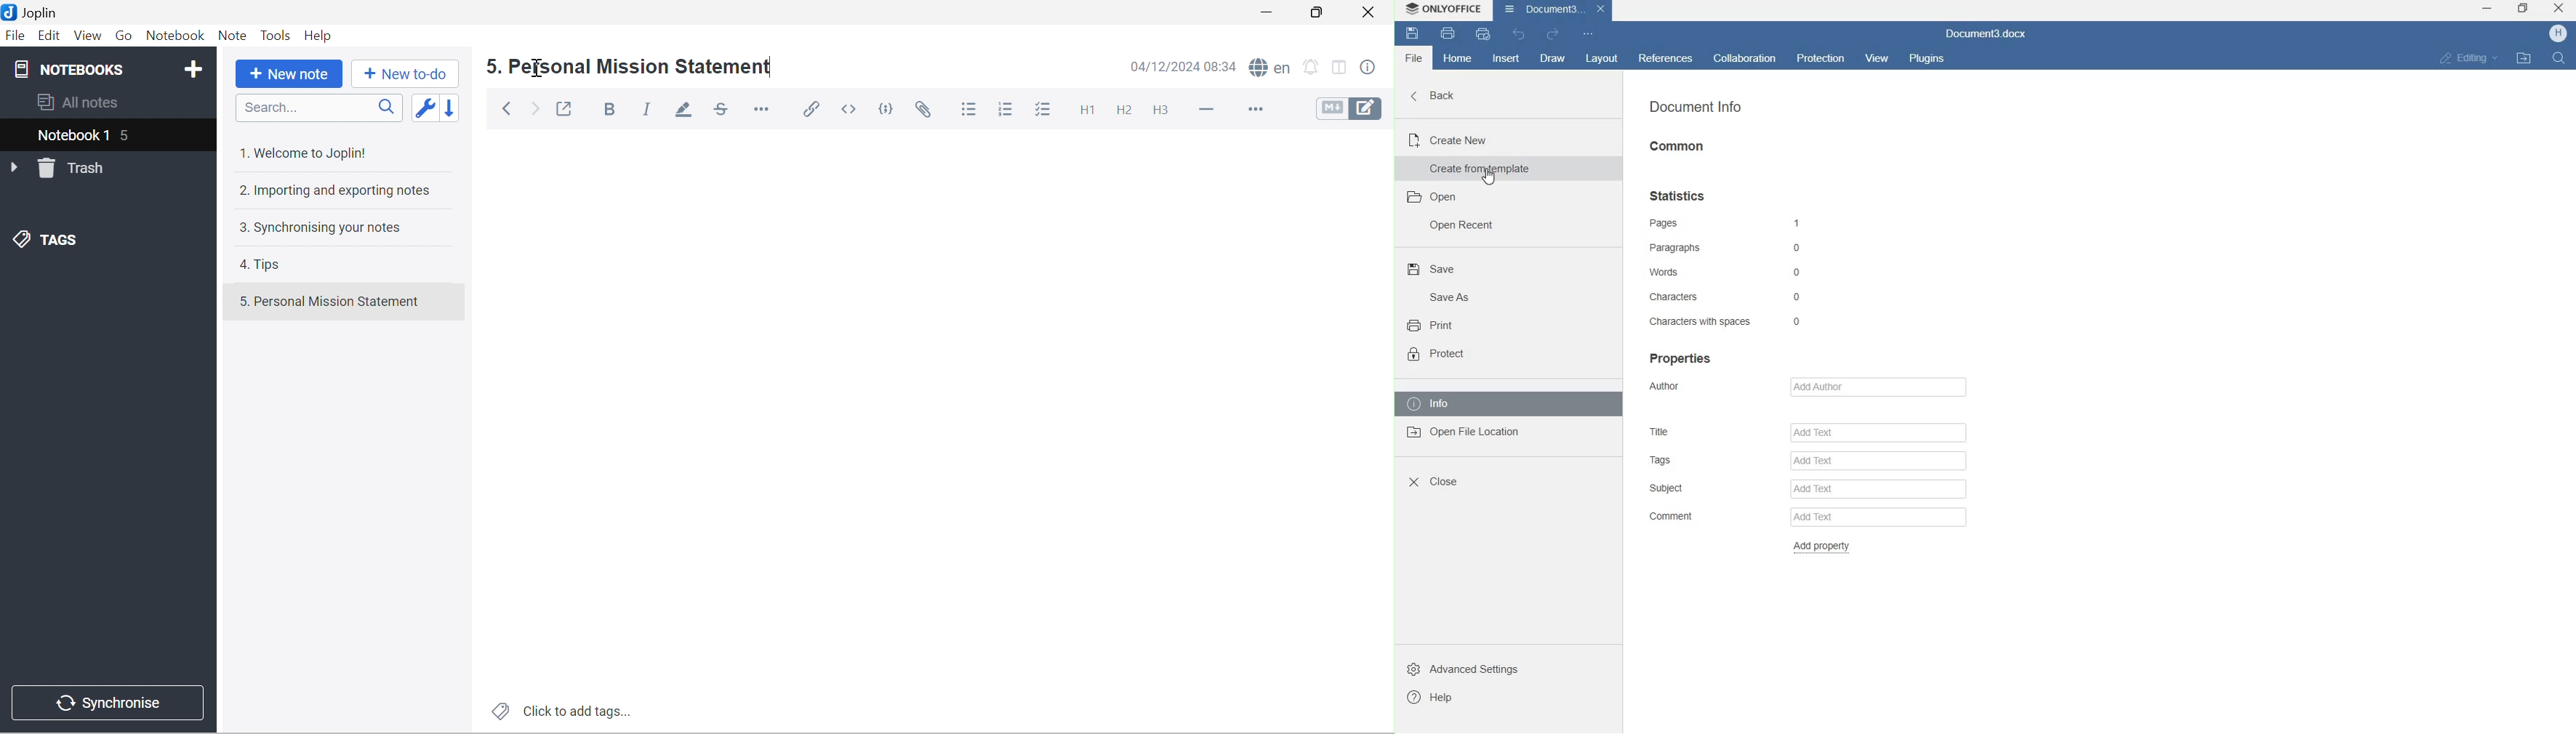 Image resolution: width=2576 pixels, height=756 pixels. I want to click on Notebook 1, so click(71, 137).